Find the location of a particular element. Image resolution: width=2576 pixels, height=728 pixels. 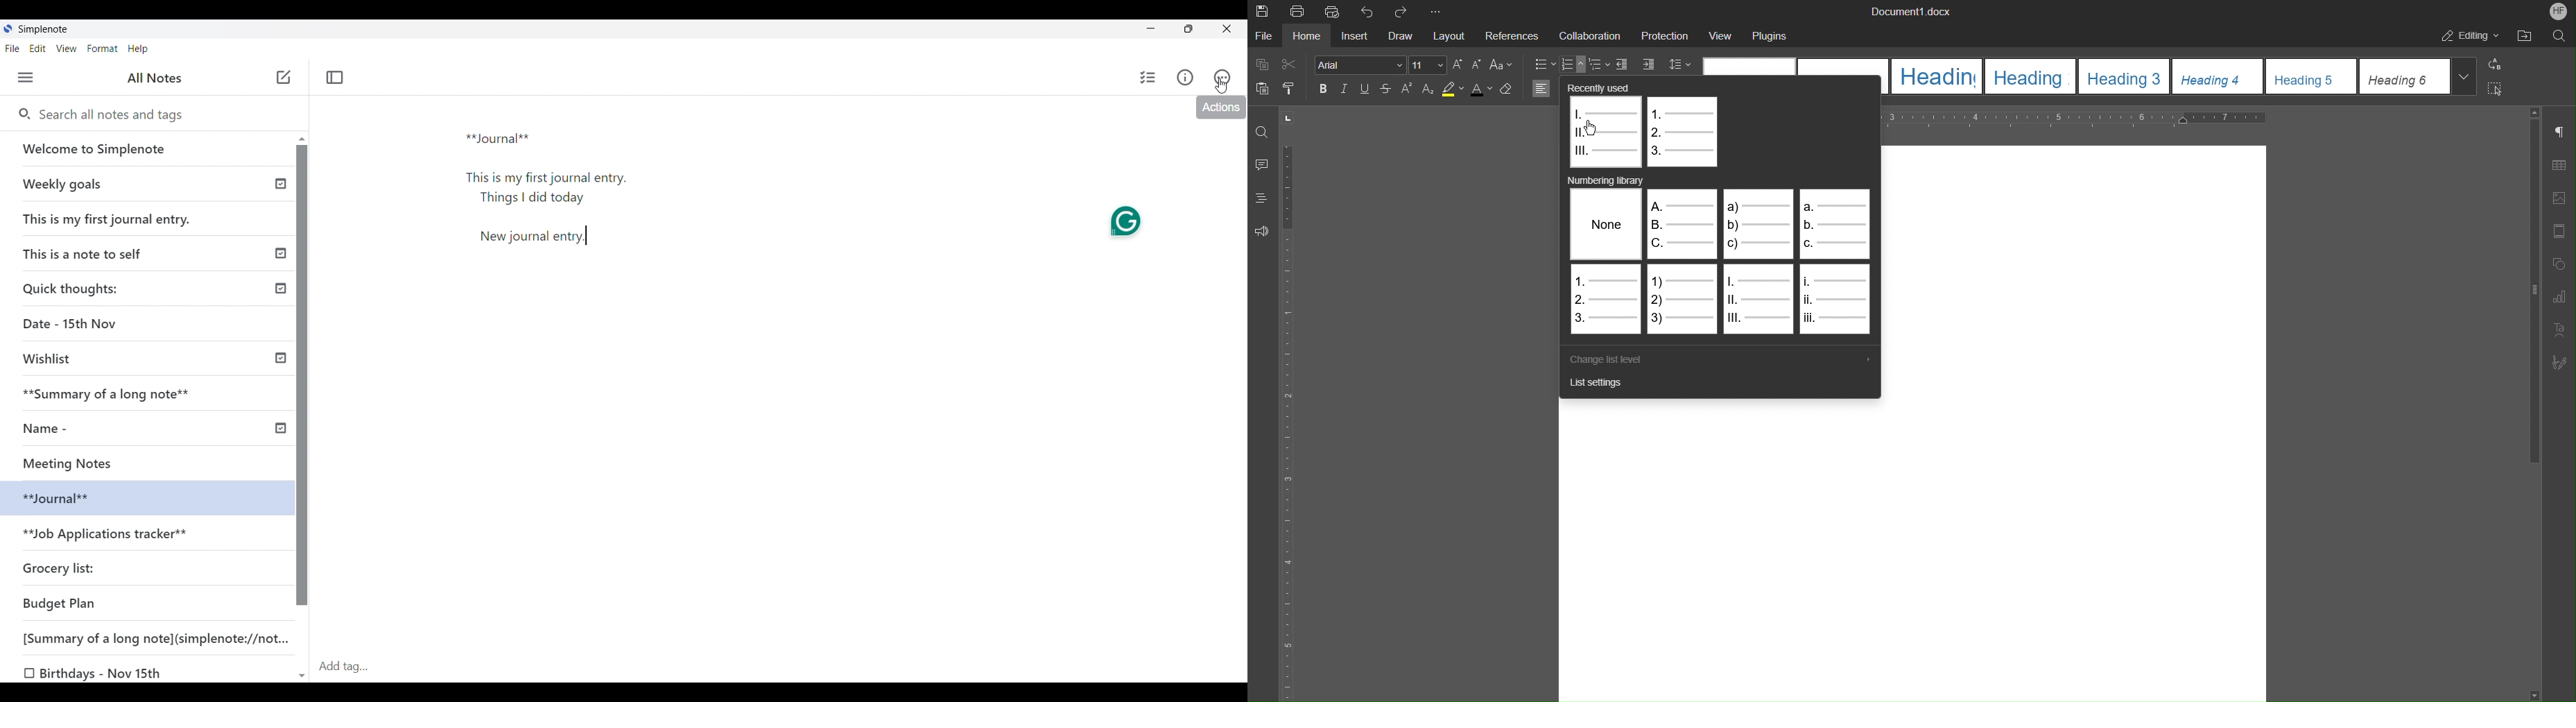

Open File Location is located at coordinates (2523, 37).